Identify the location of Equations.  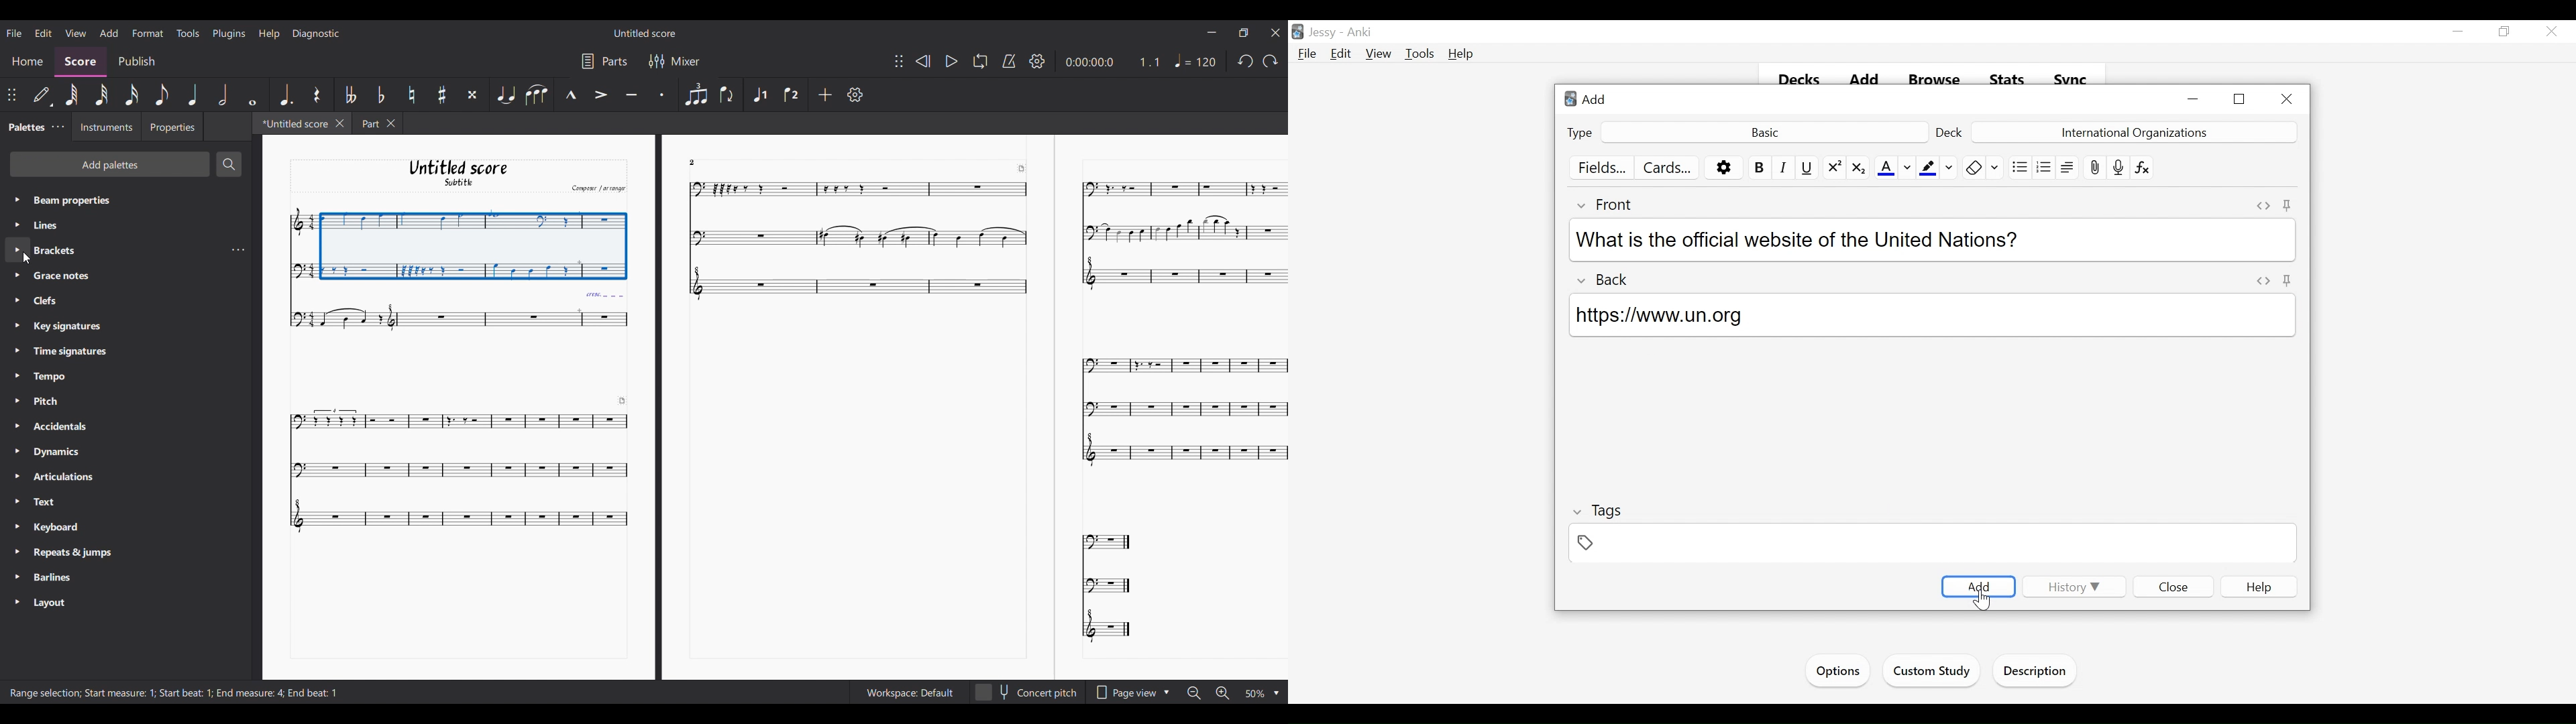
(2141, 168).